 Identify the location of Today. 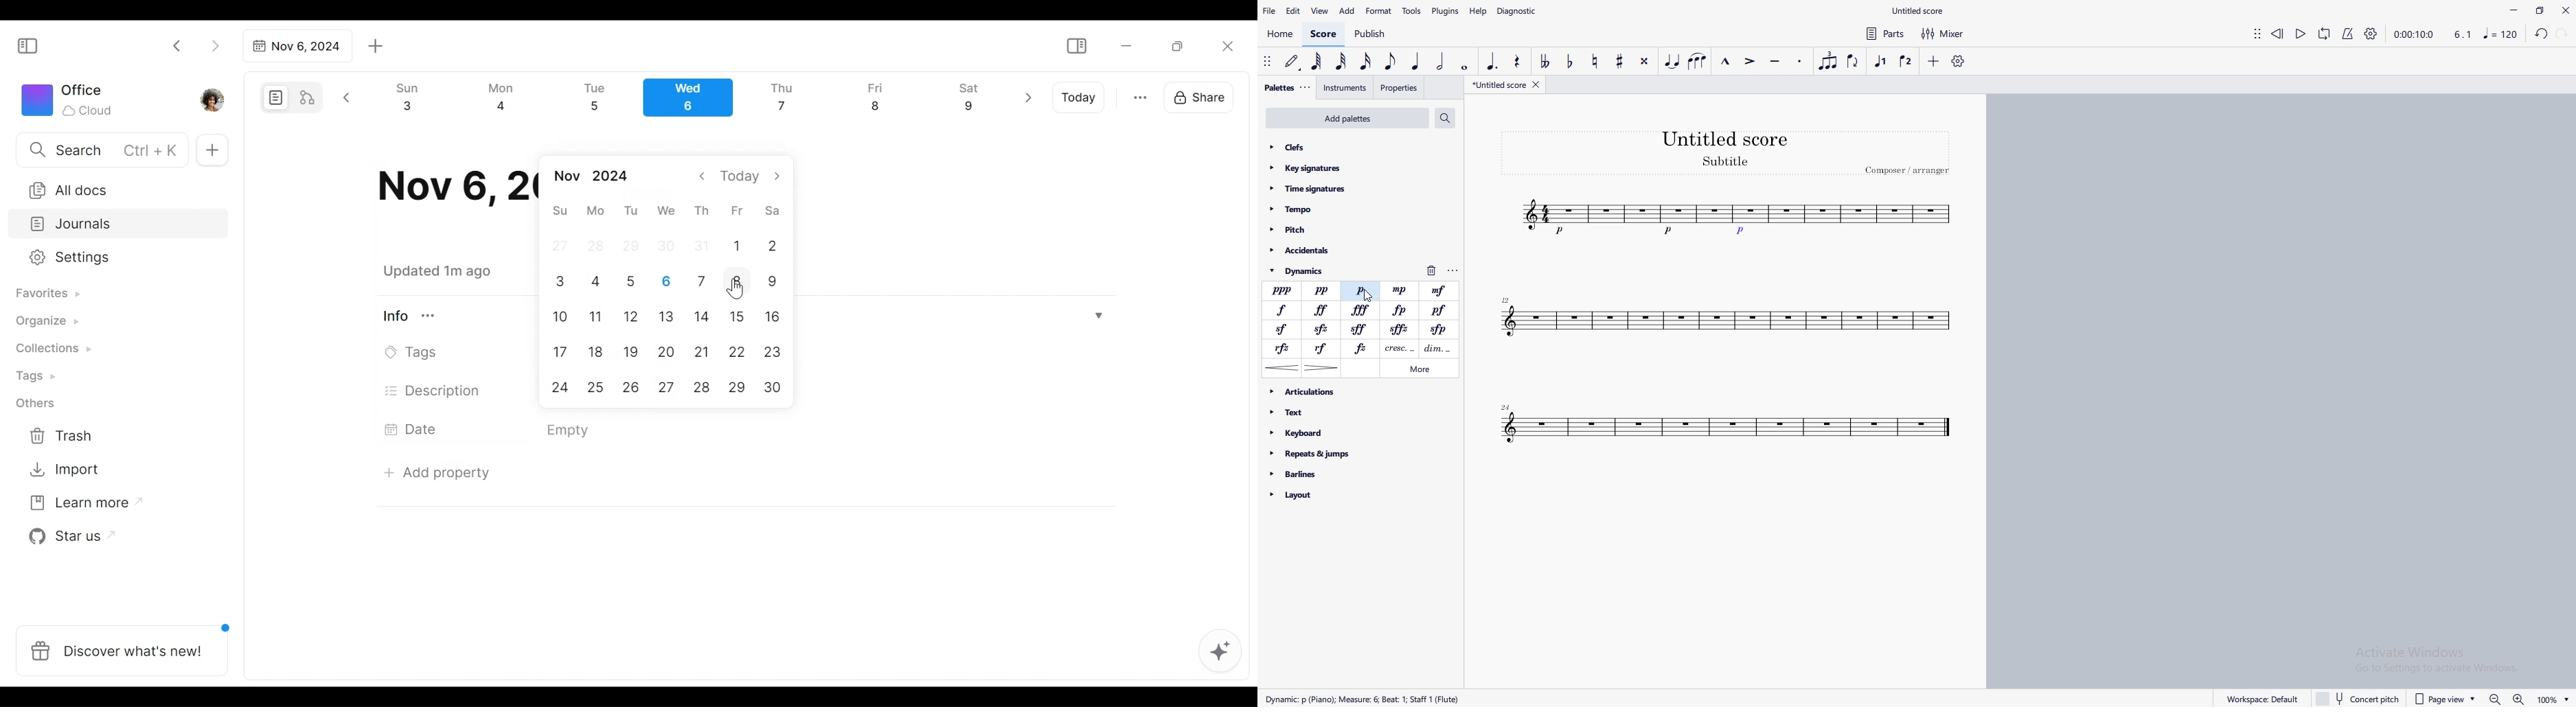
(1080, 98).